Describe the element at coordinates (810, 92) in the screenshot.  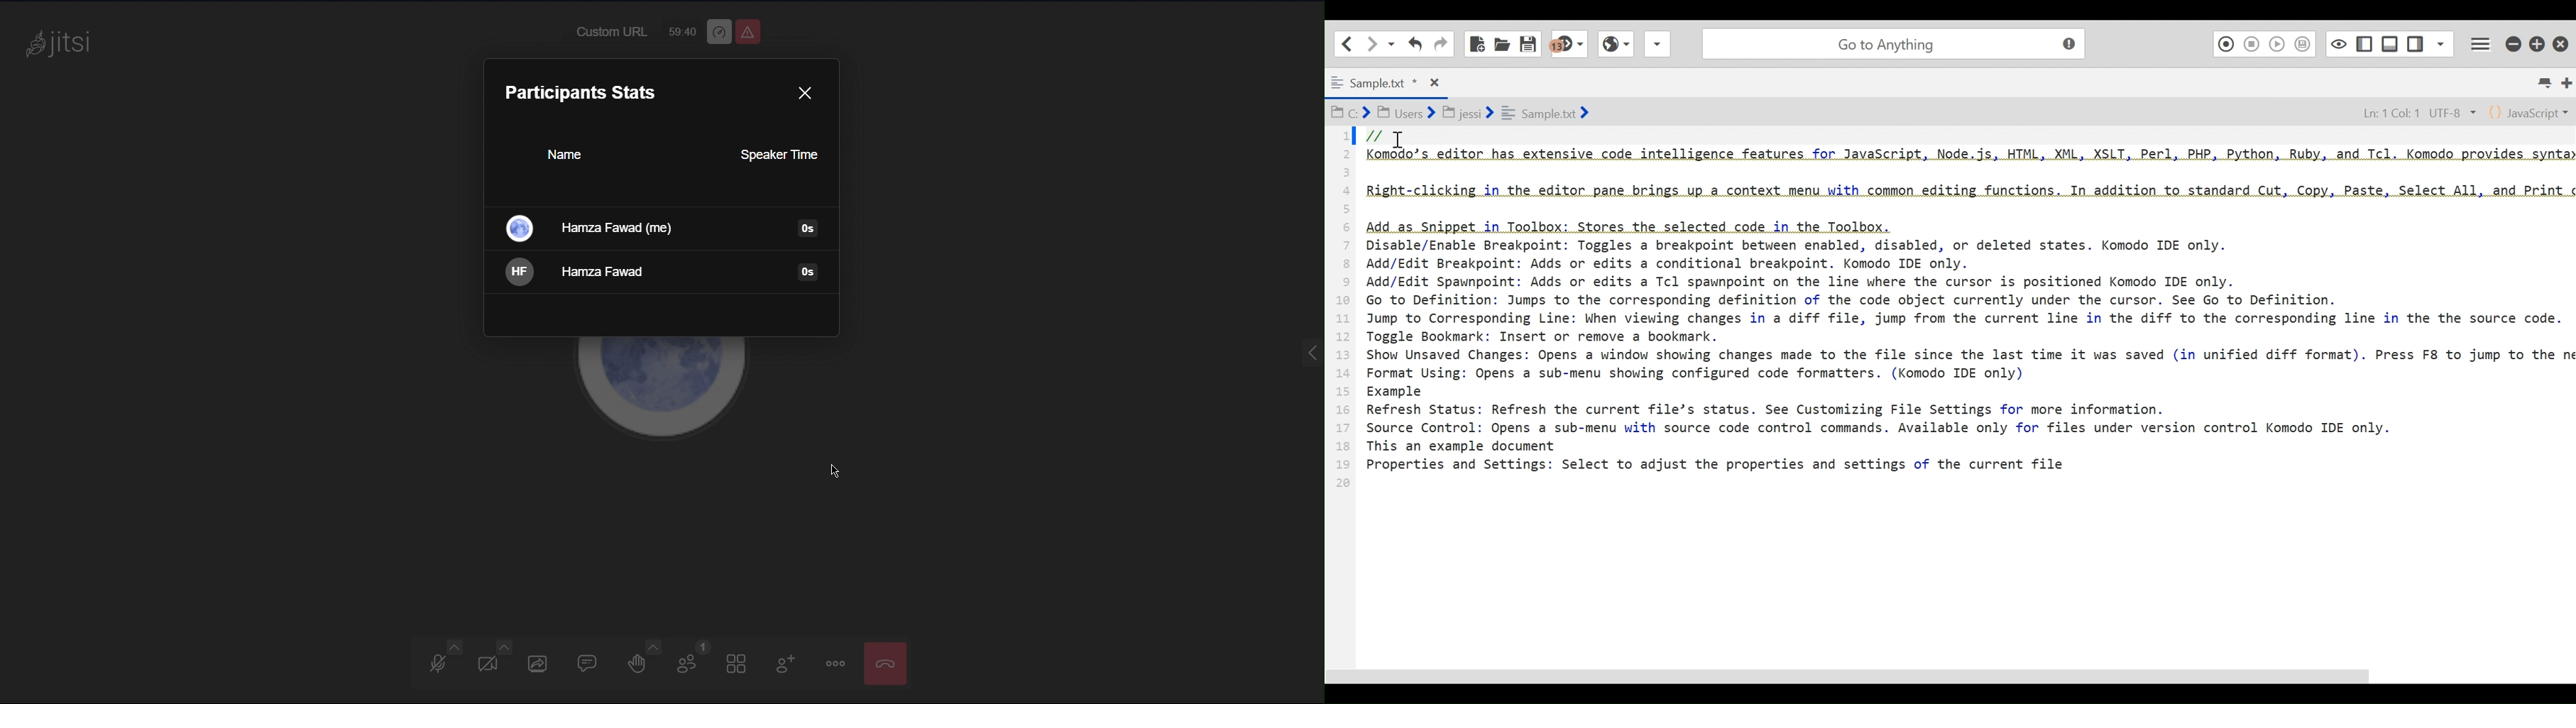
I see `Close` at that location.